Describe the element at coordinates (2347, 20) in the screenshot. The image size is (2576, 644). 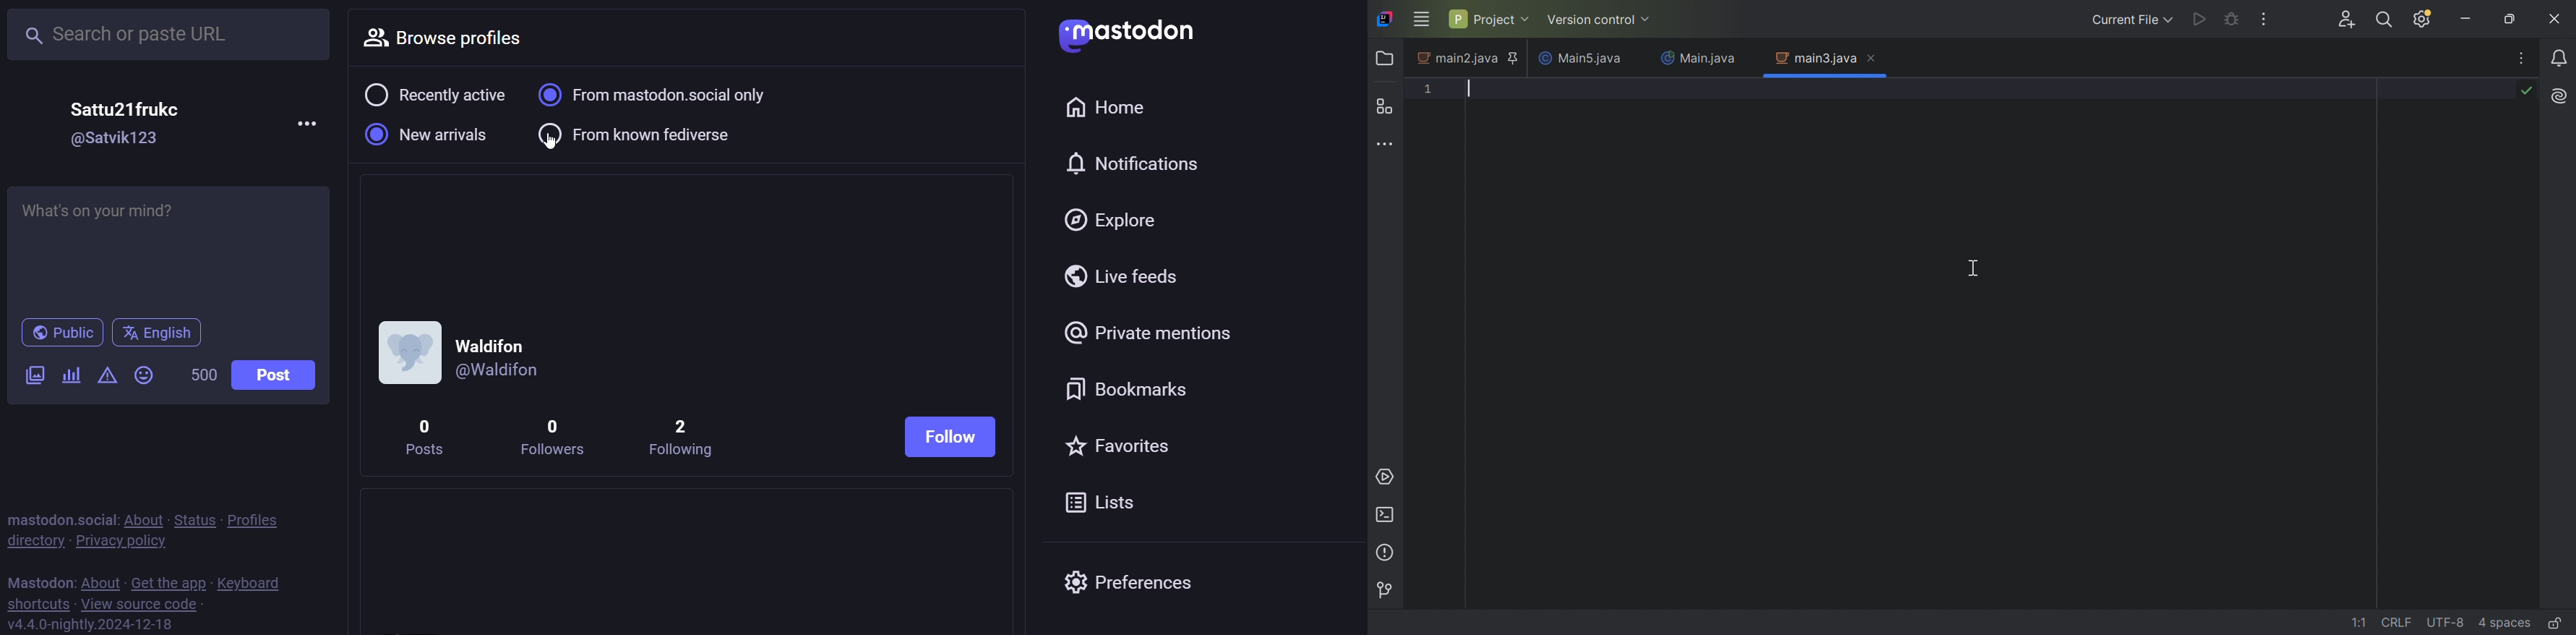
I see `Search everywhere` at that location.